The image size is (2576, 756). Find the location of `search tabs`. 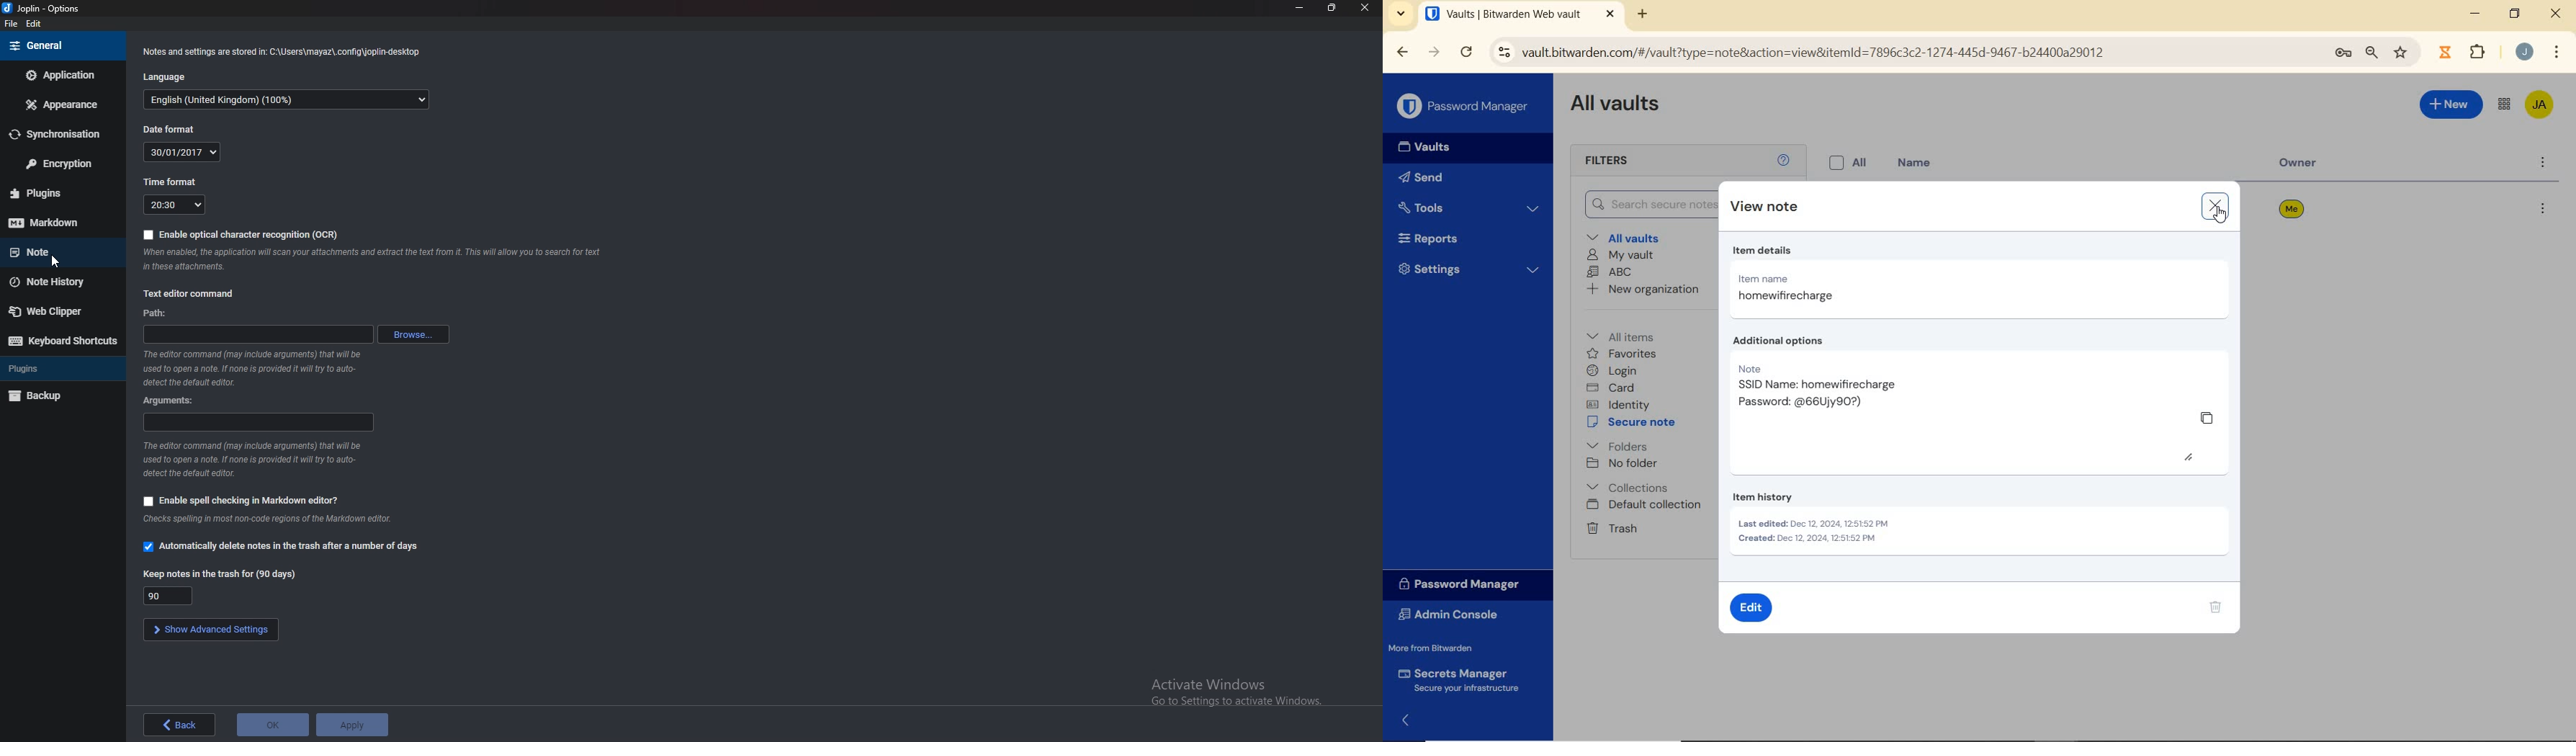

search tabs is located at coordinates (1403, 16).